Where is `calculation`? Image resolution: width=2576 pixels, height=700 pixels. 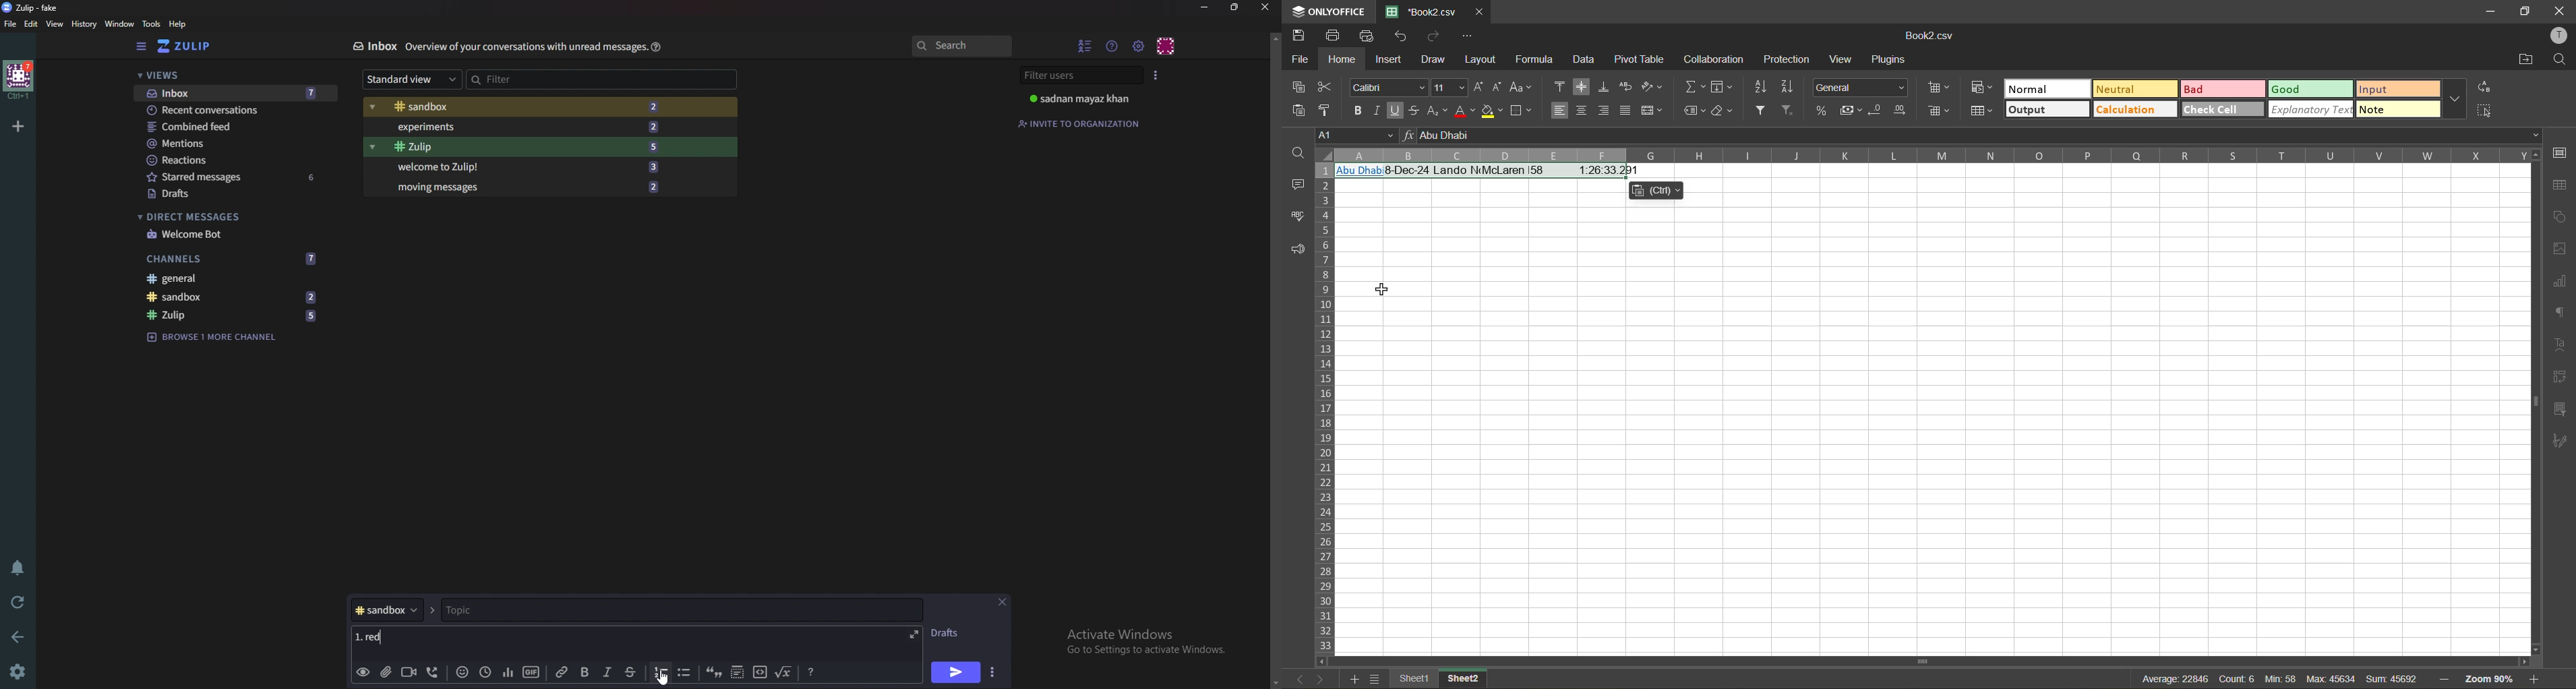 calculation is located at coordinates (2136, 110).